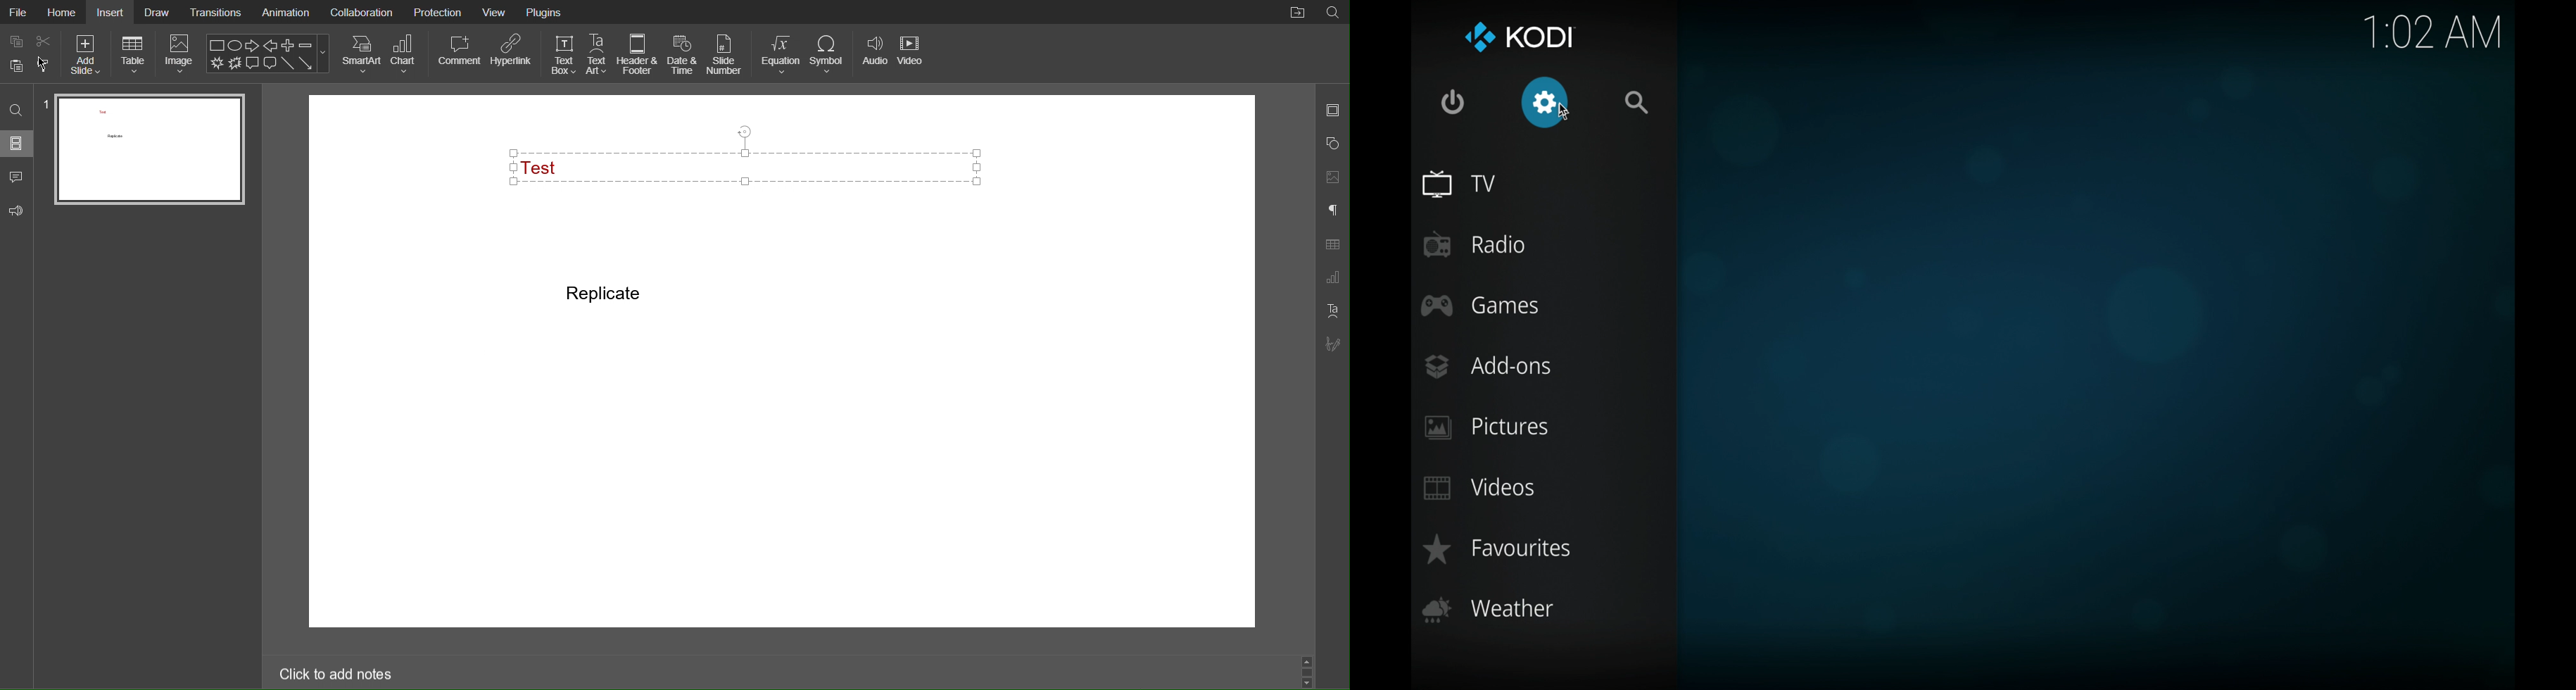 This screenshot has width=2576, height=700. What do you see at coordinates (683, 55) in the screenshot?
I see `Date & Time` at bounding box center [683, 55].